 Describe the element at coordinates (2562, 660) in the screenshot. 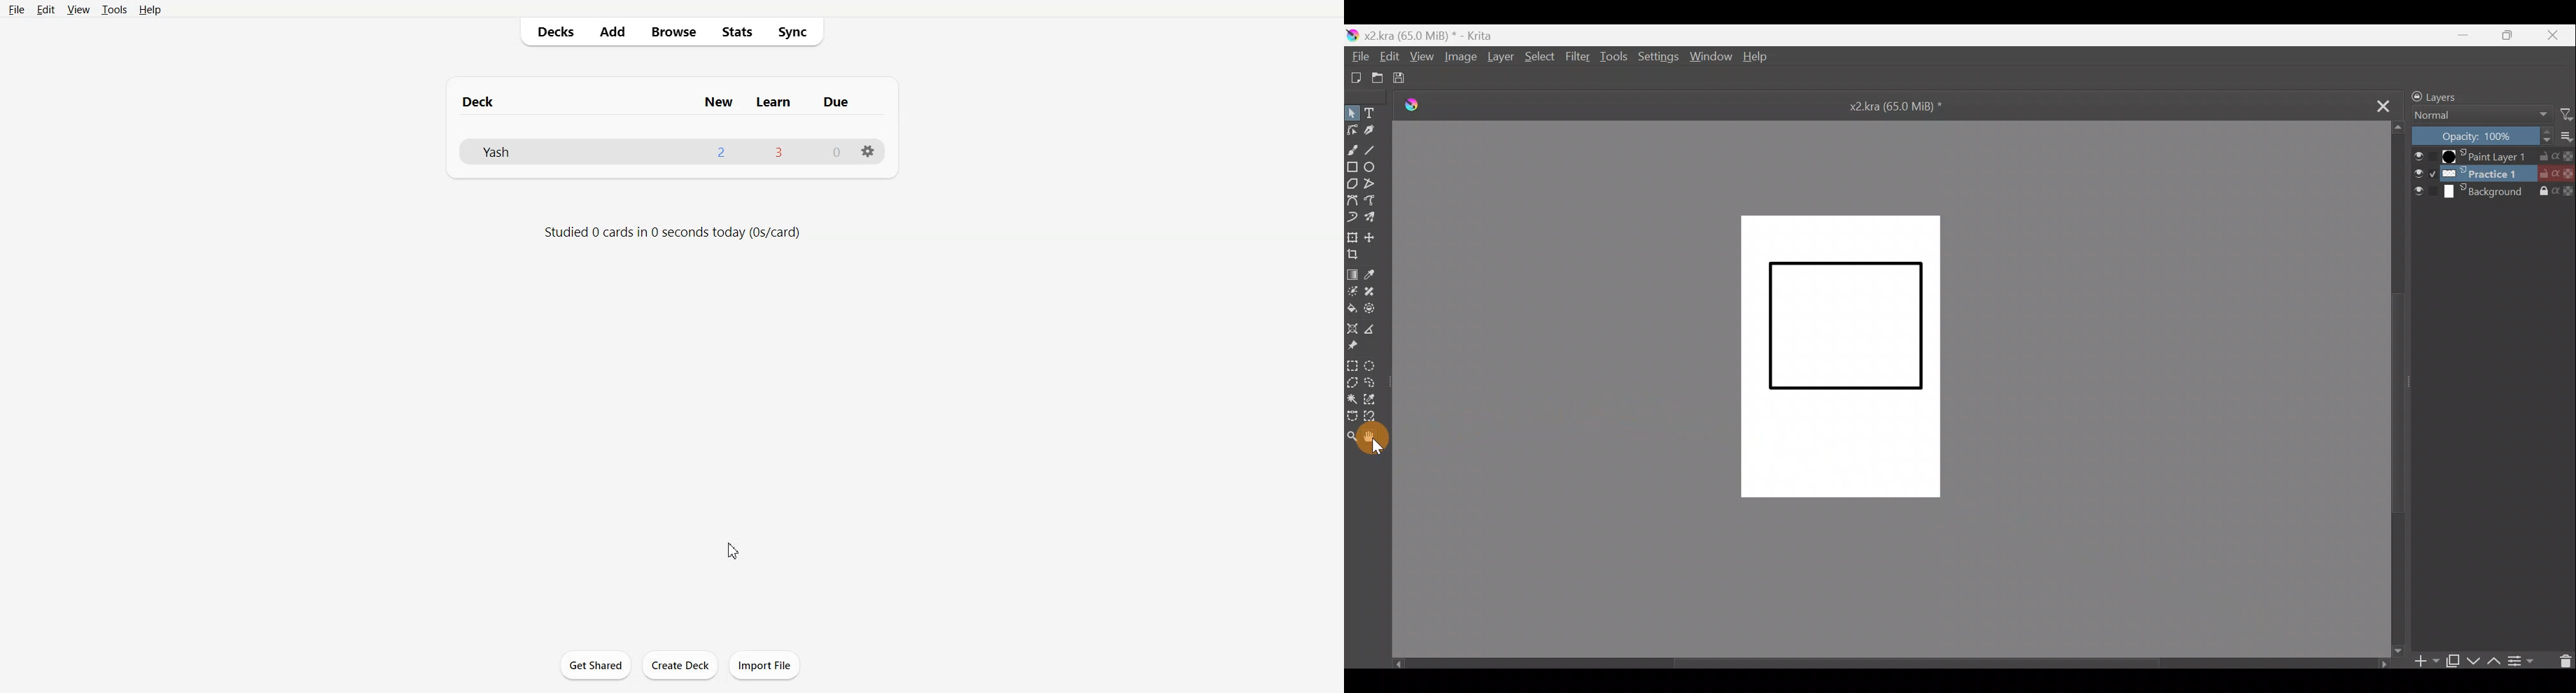

I see `Delete a layer` at that location.